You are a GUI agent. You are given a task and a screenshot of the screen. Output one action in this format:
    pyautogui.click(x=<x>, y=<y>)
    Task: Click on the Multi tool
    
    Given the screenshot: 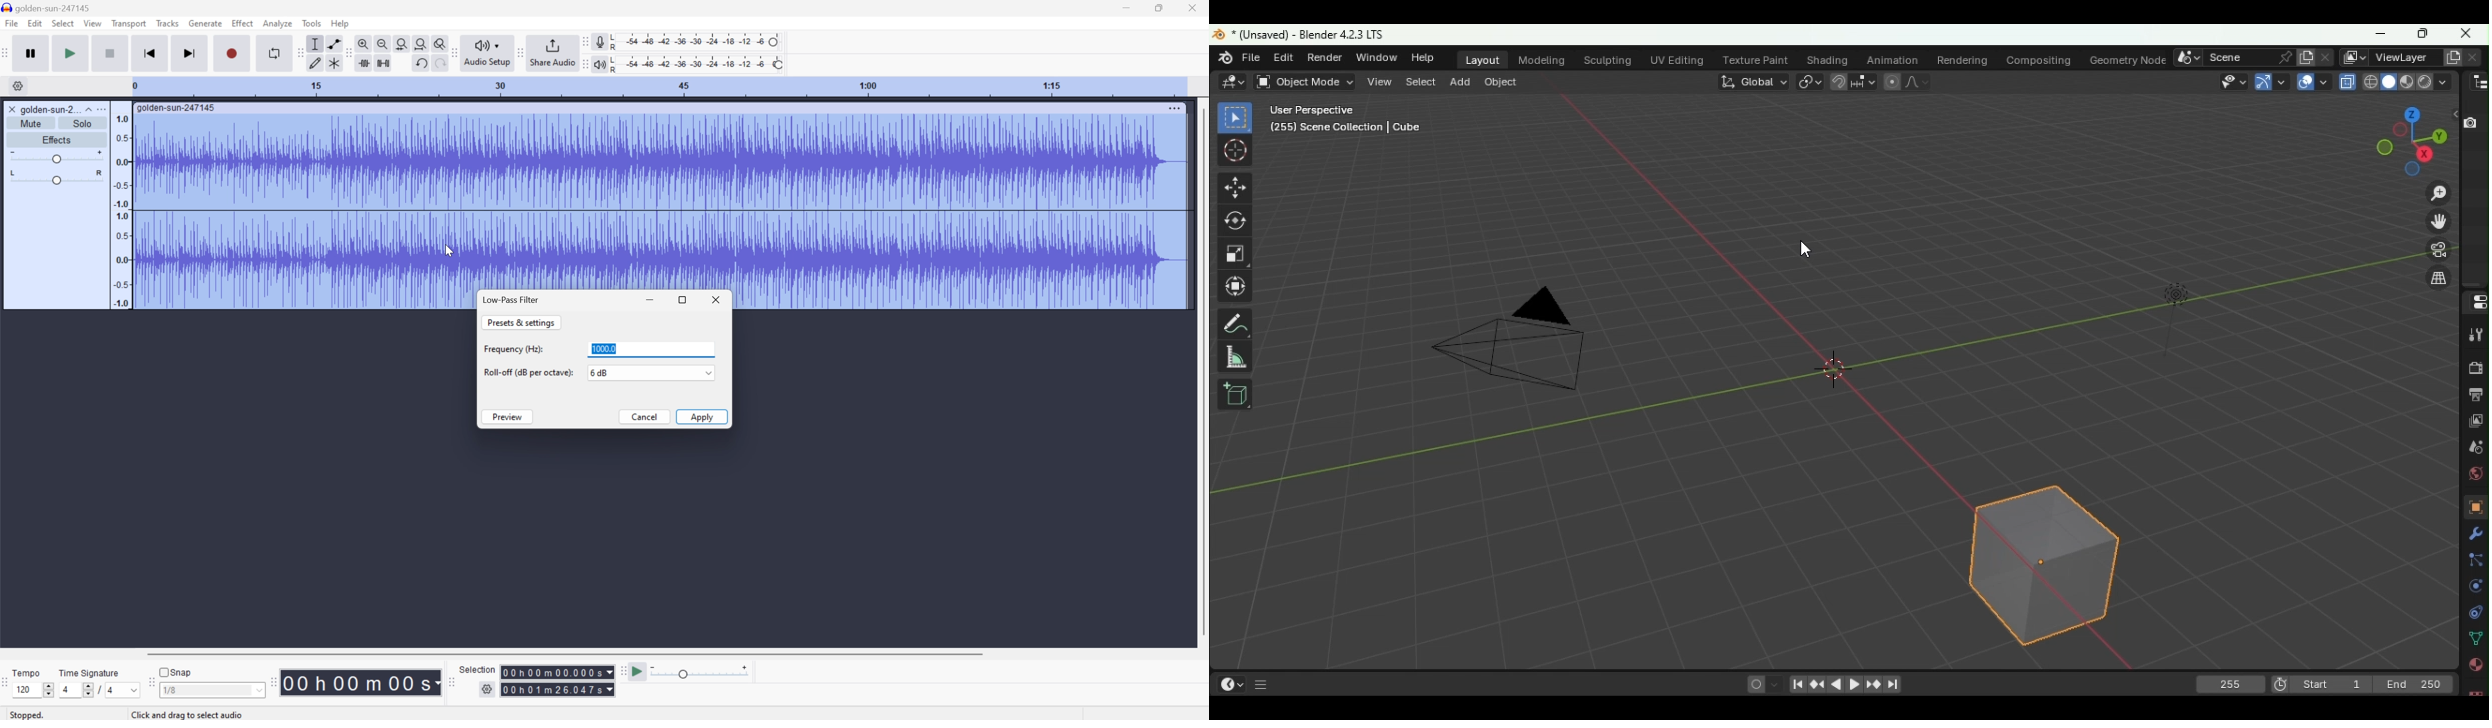 What is the action you would take?
    pyautogui.click(x=332, y=65)
    